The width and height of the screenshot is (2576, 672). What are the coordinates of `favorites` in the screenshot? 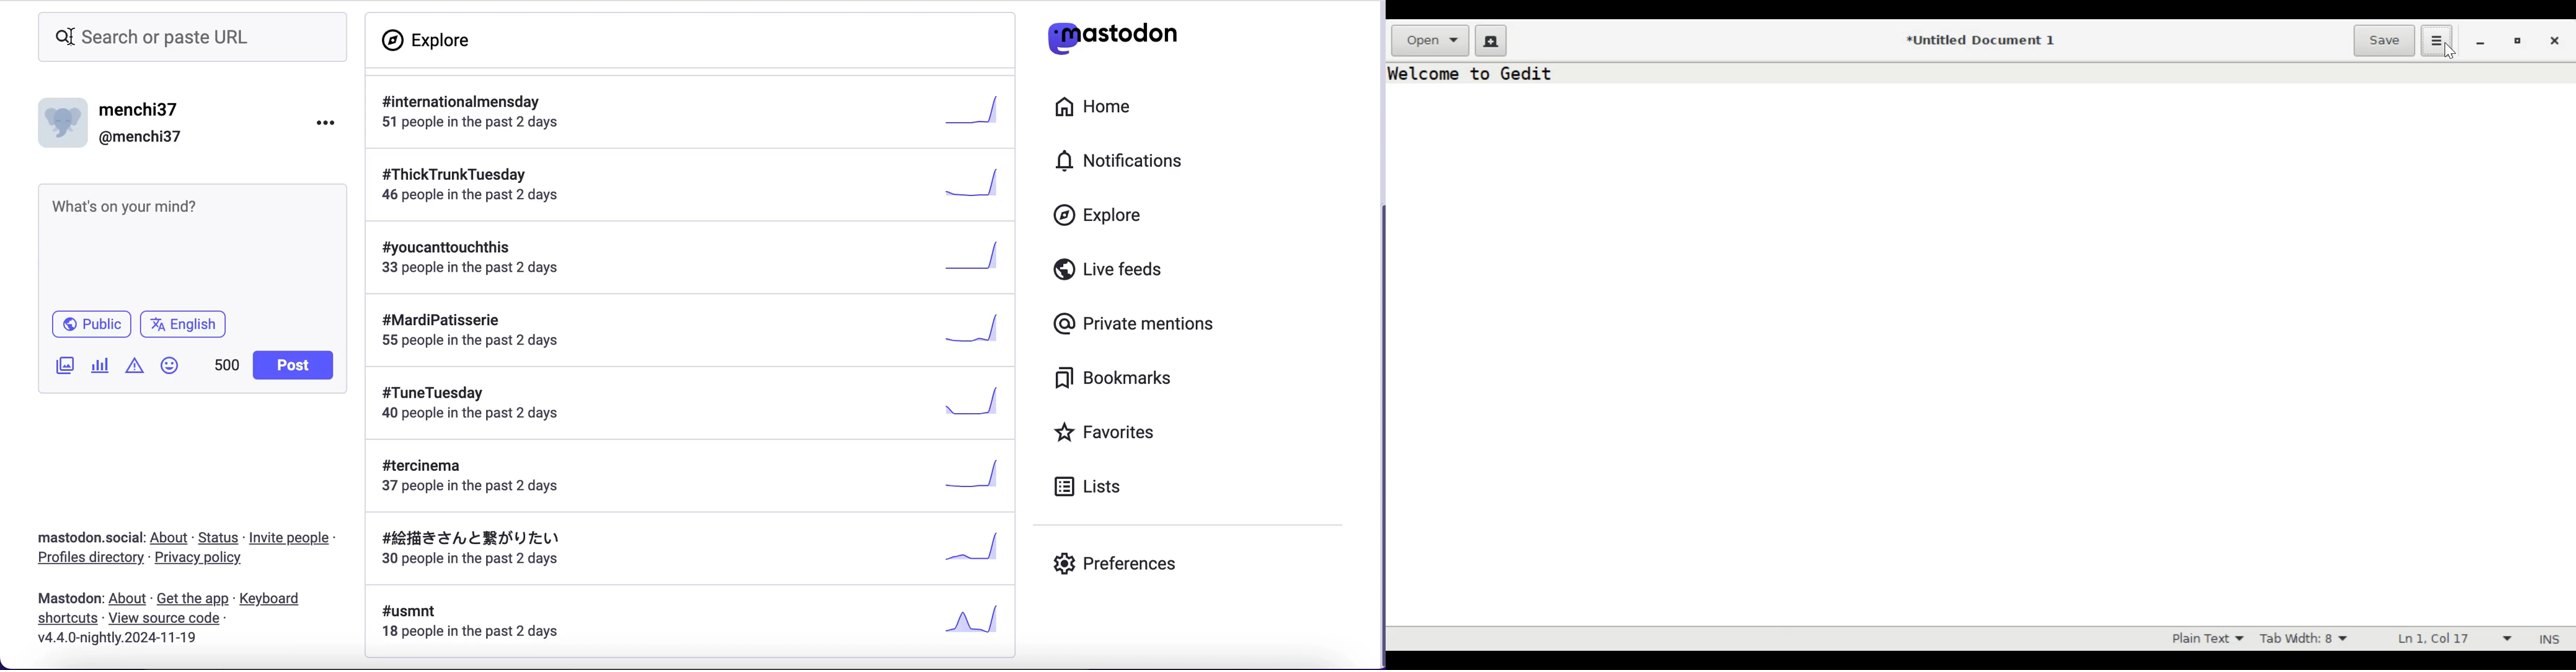 It's located at (1107, 431).